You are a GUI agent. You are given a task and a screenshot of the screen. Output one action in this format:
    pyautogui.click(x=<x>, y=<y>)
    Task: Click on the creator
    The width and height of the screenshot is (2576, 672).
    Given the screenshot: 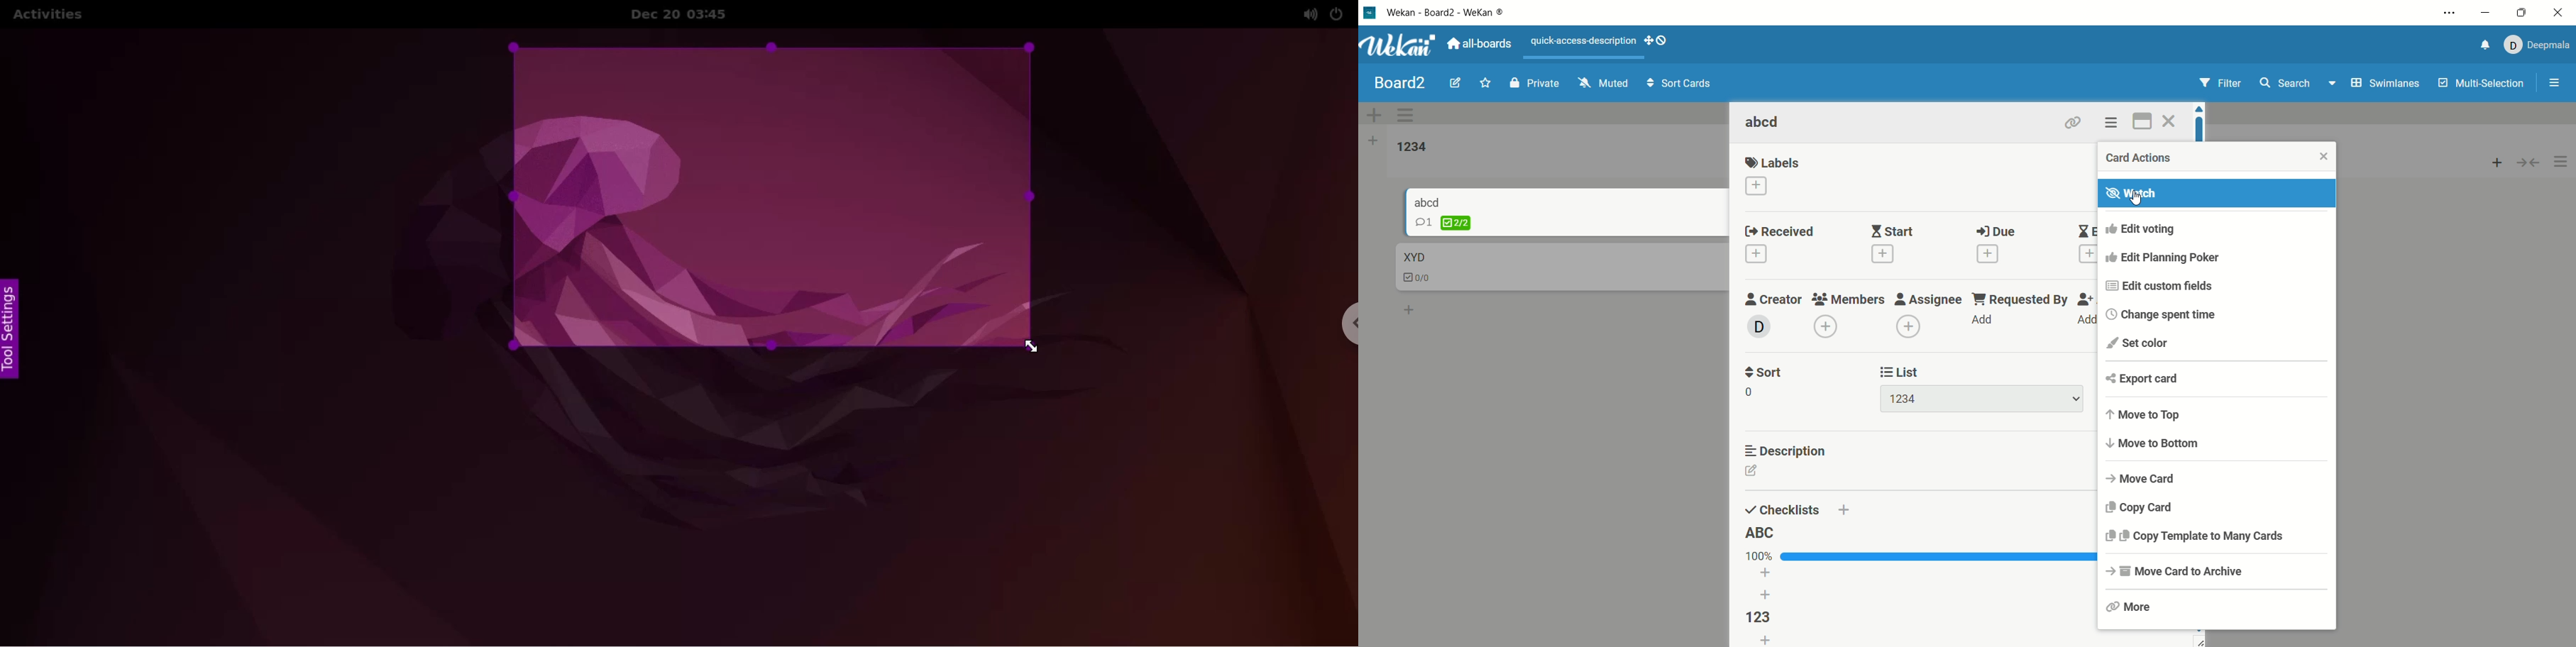 What is the action you would take?
    pyautogui.click(x=1772, y=313)
    